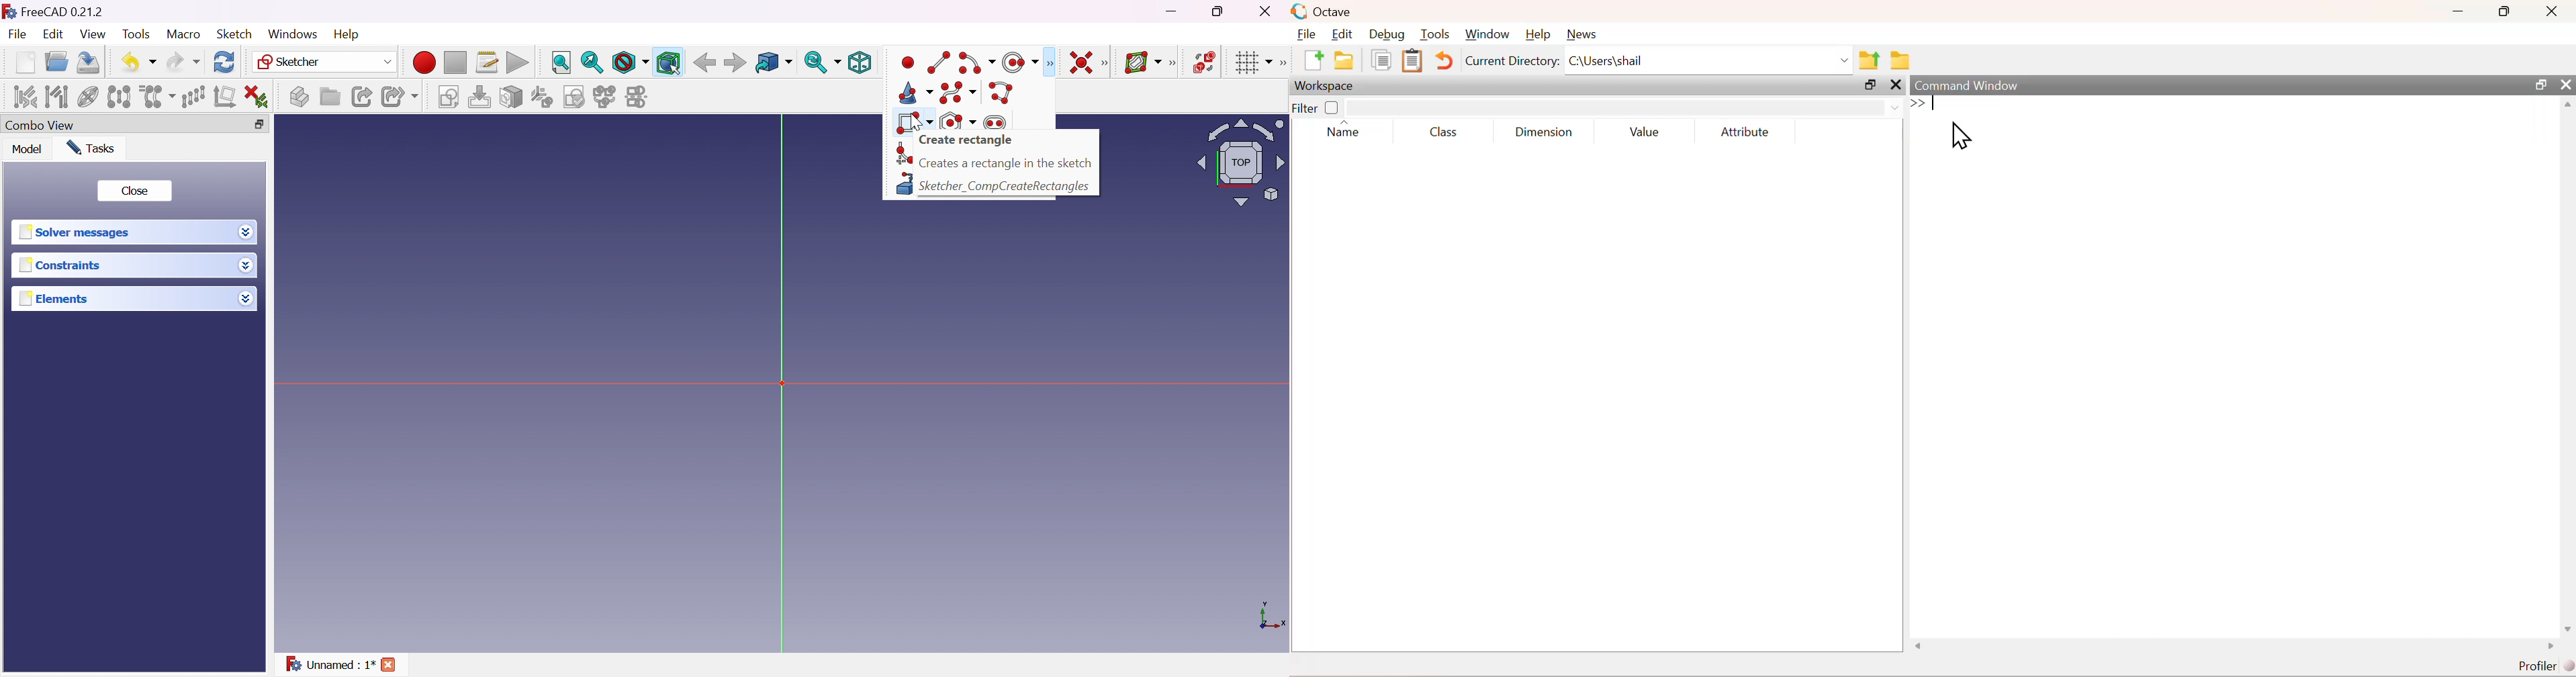 Image resolution: width=2576 pixels, height=700 pixels. I want to click on Create B-spline, so click(959, 93).